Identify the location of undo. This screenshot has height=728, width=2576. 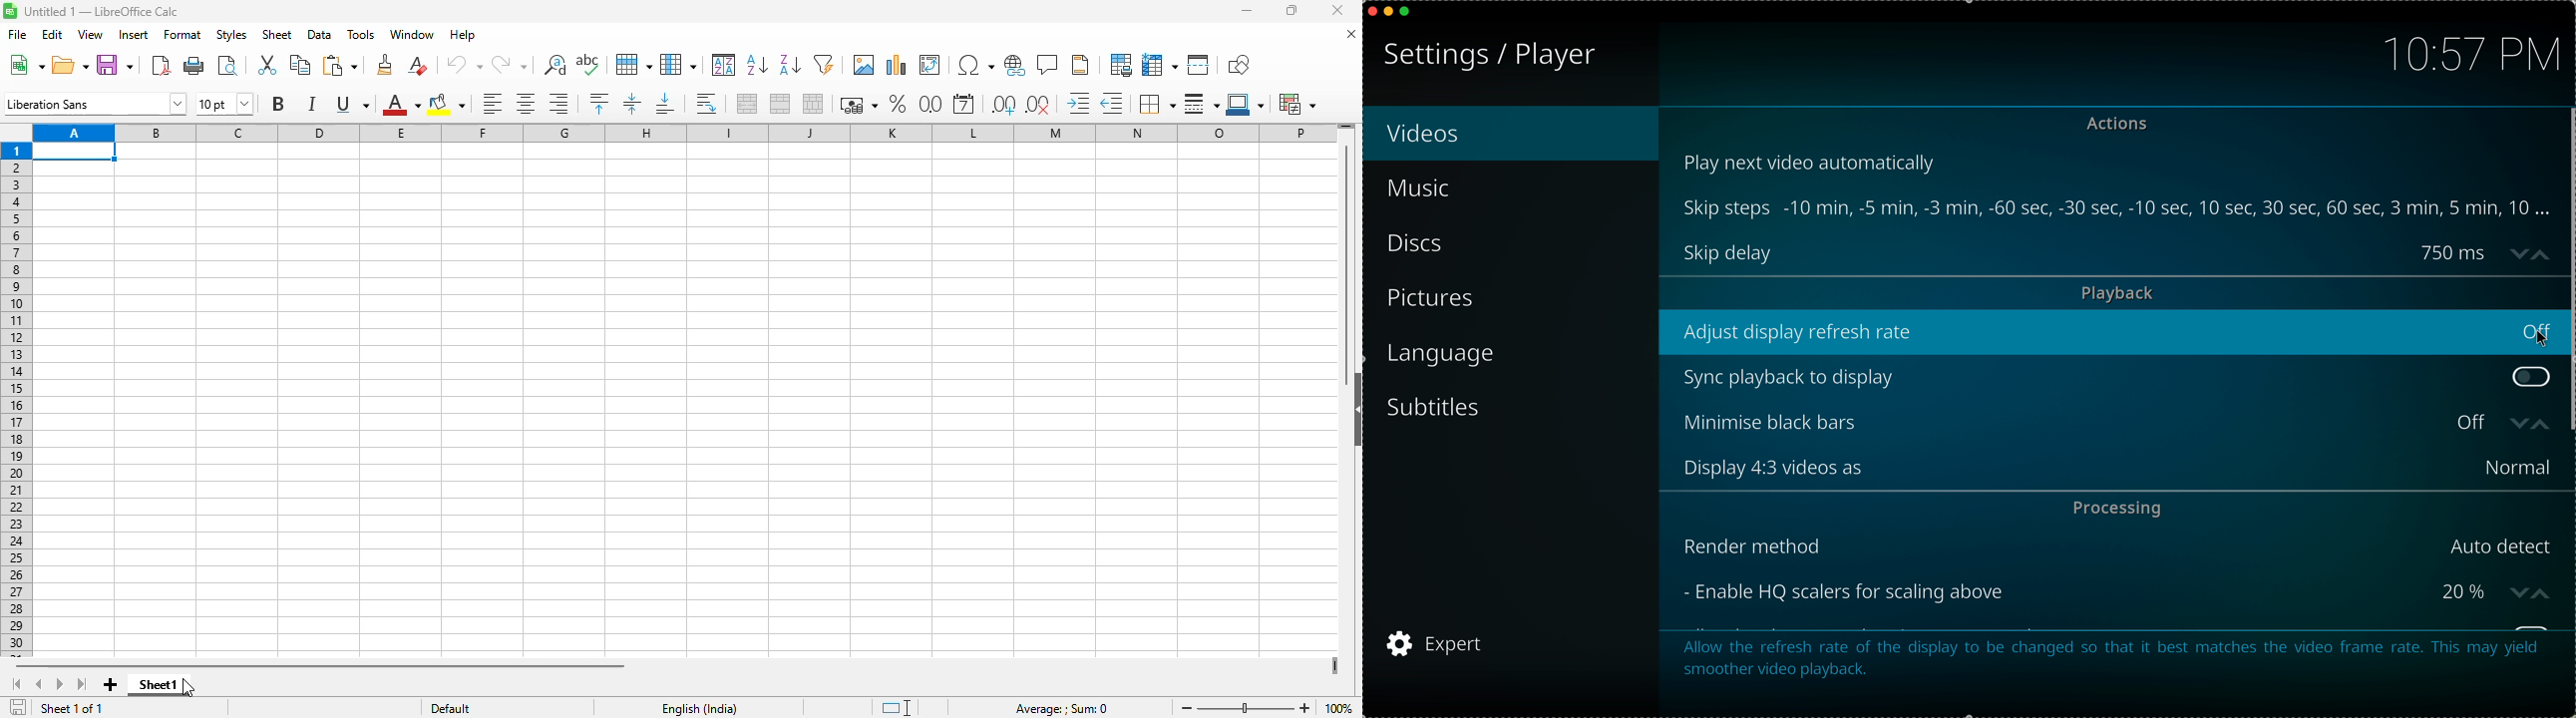
(464, 65).